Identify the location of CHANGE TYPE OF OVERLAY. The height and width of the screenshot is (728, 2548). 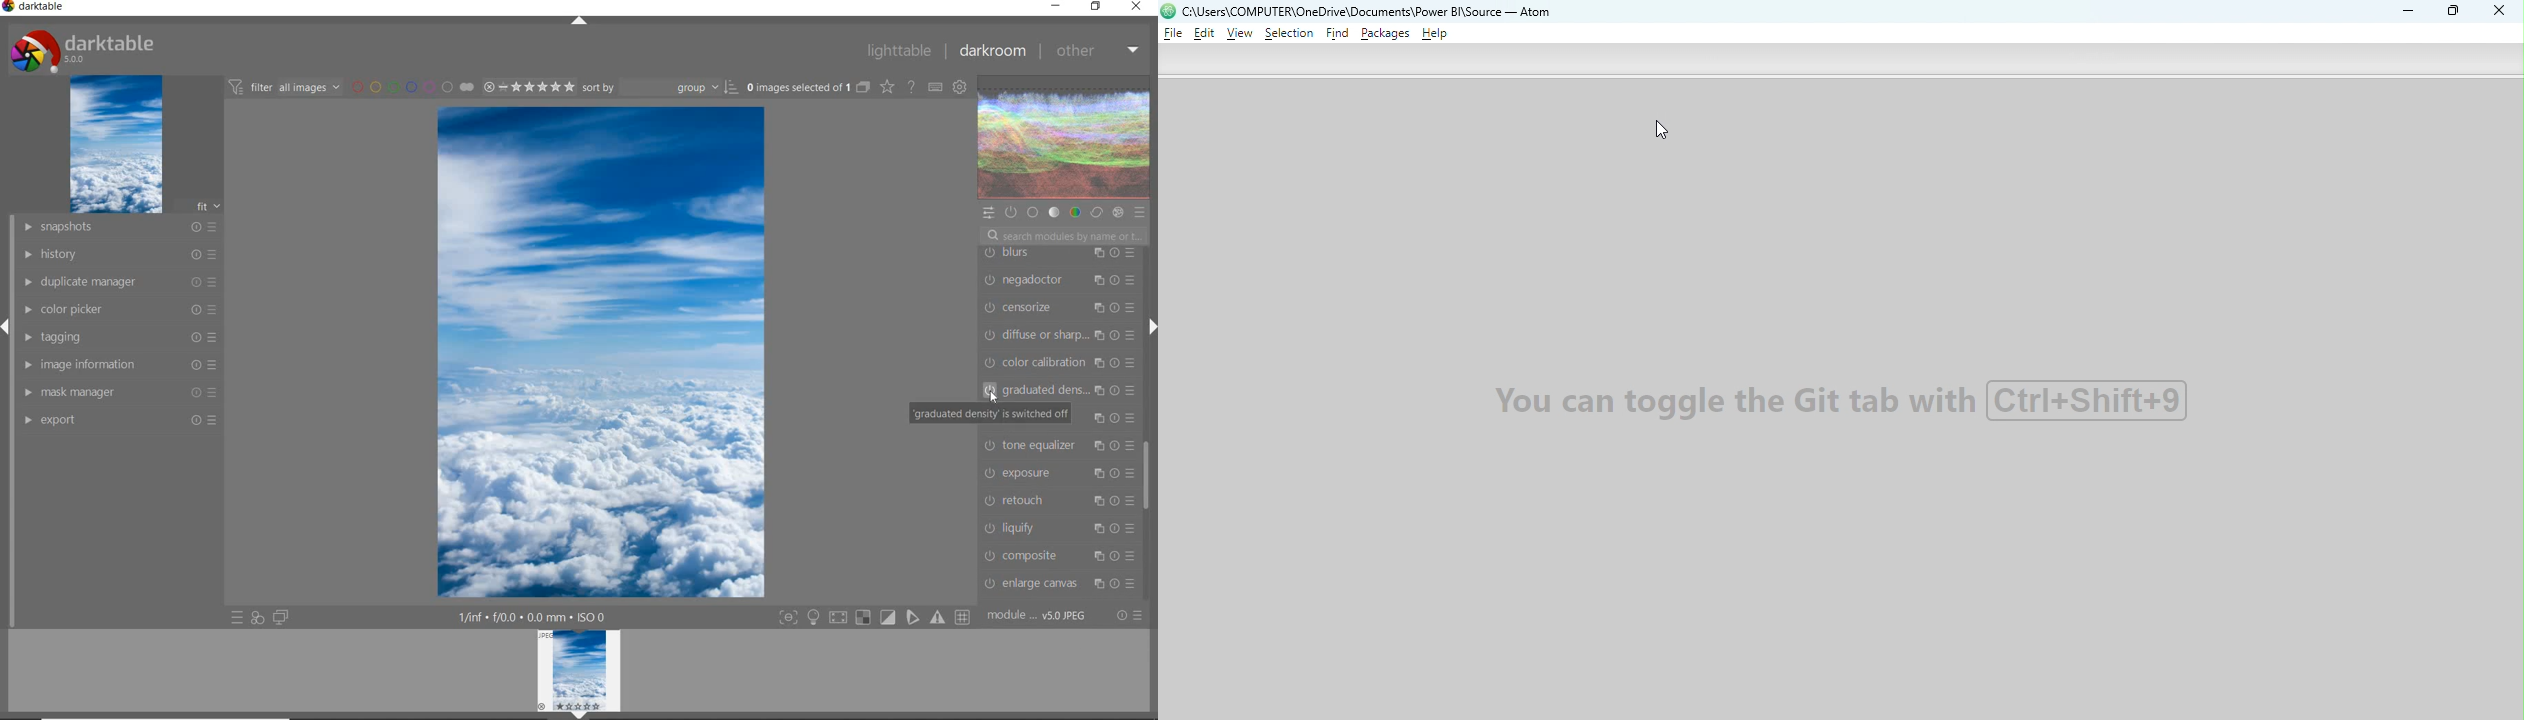
(887, 88).